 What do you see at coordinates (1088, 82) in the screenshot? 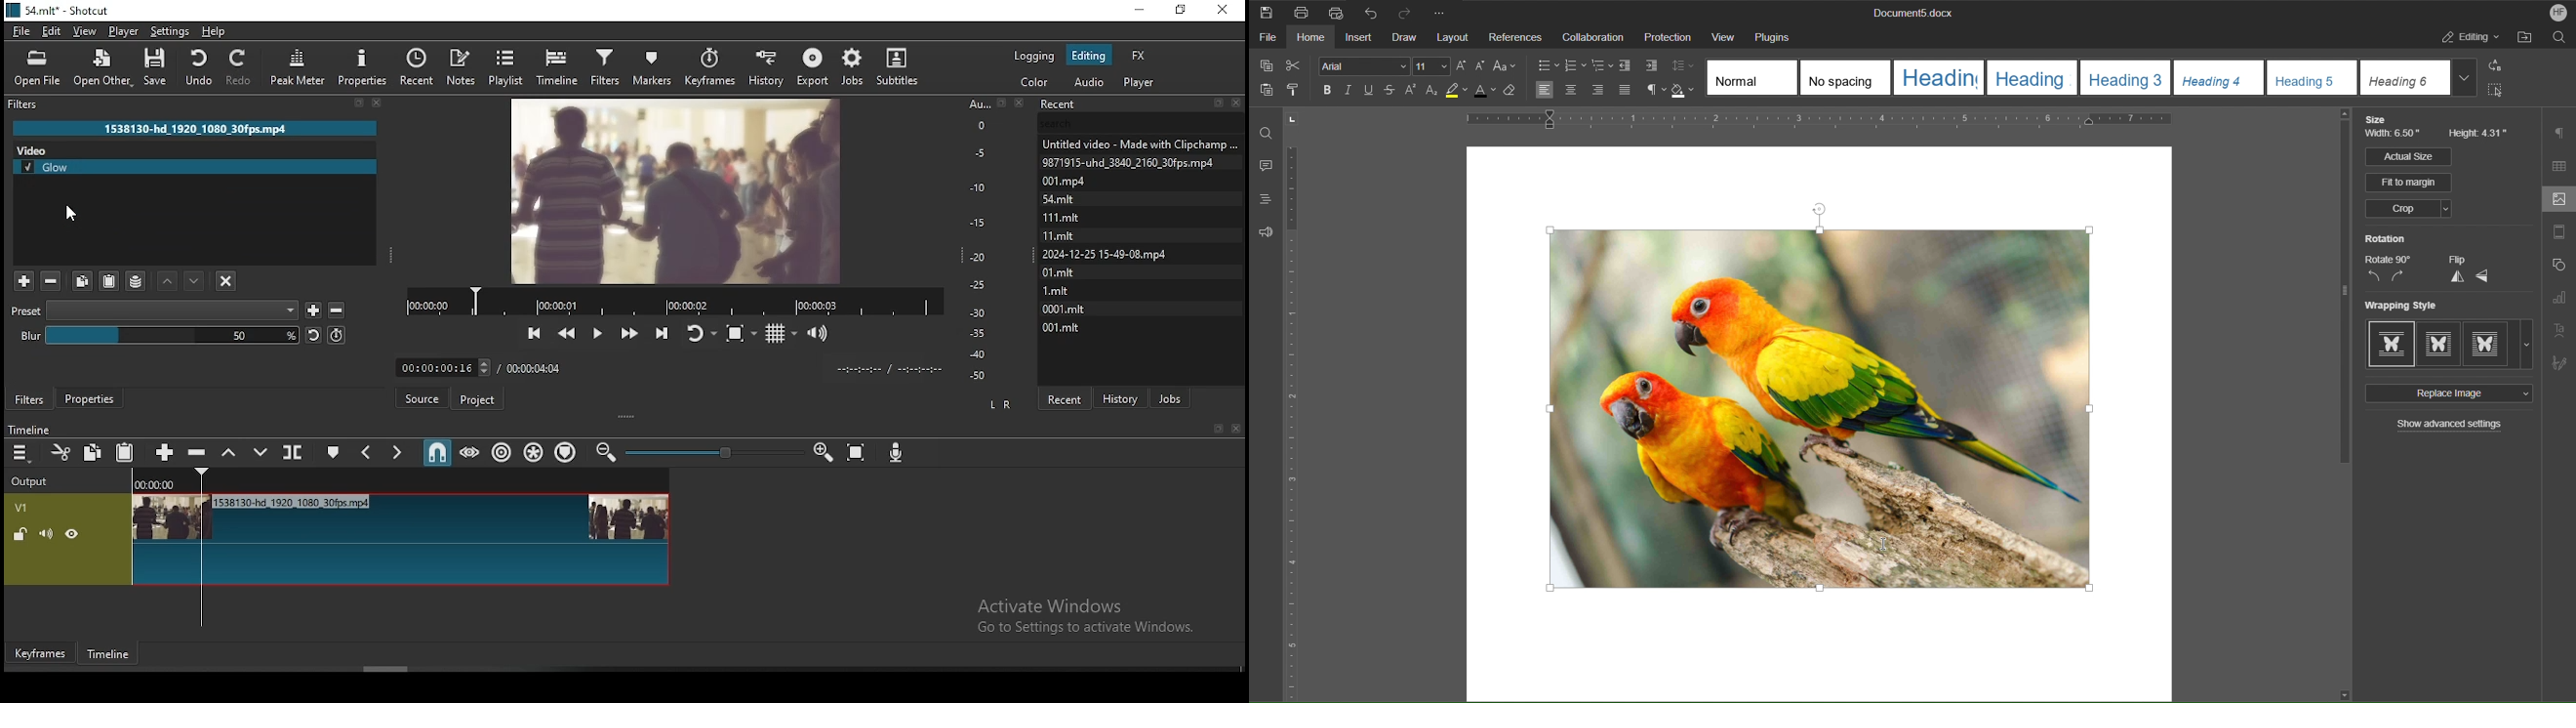
I see `audio` at bounding box center [1088, 82].